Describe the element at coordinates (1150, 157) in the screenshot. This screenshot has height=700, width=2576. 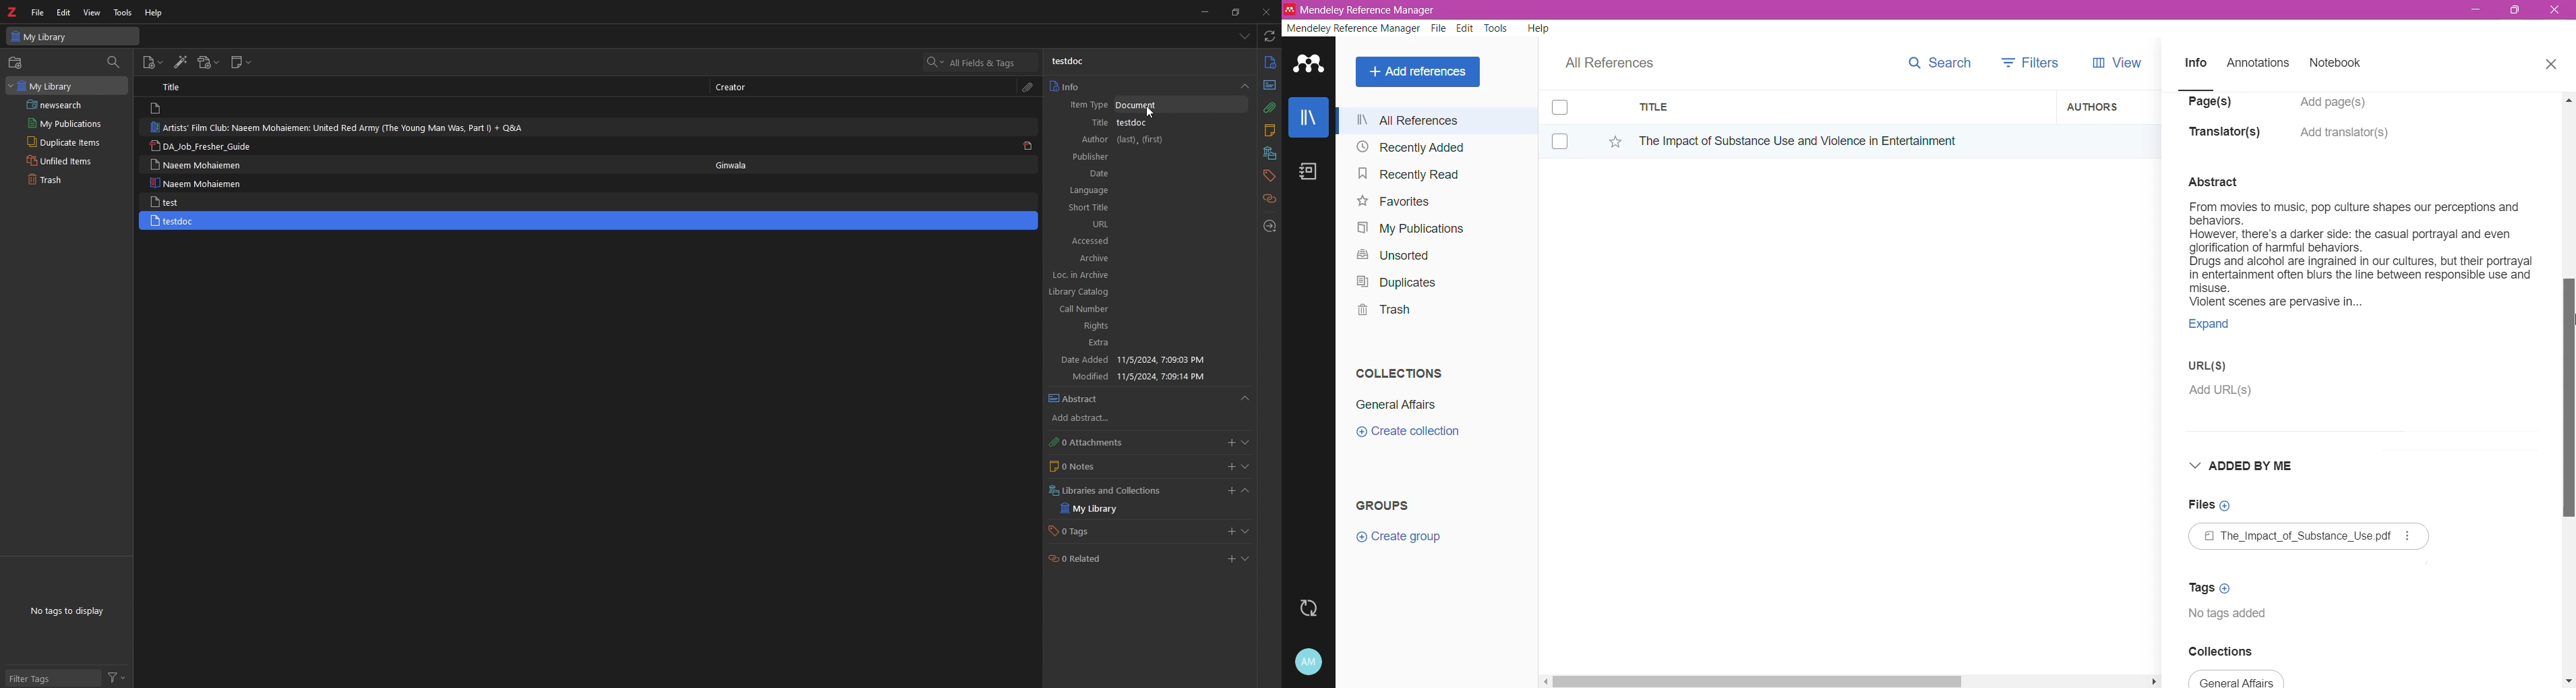
I see `Publisher` at that location.